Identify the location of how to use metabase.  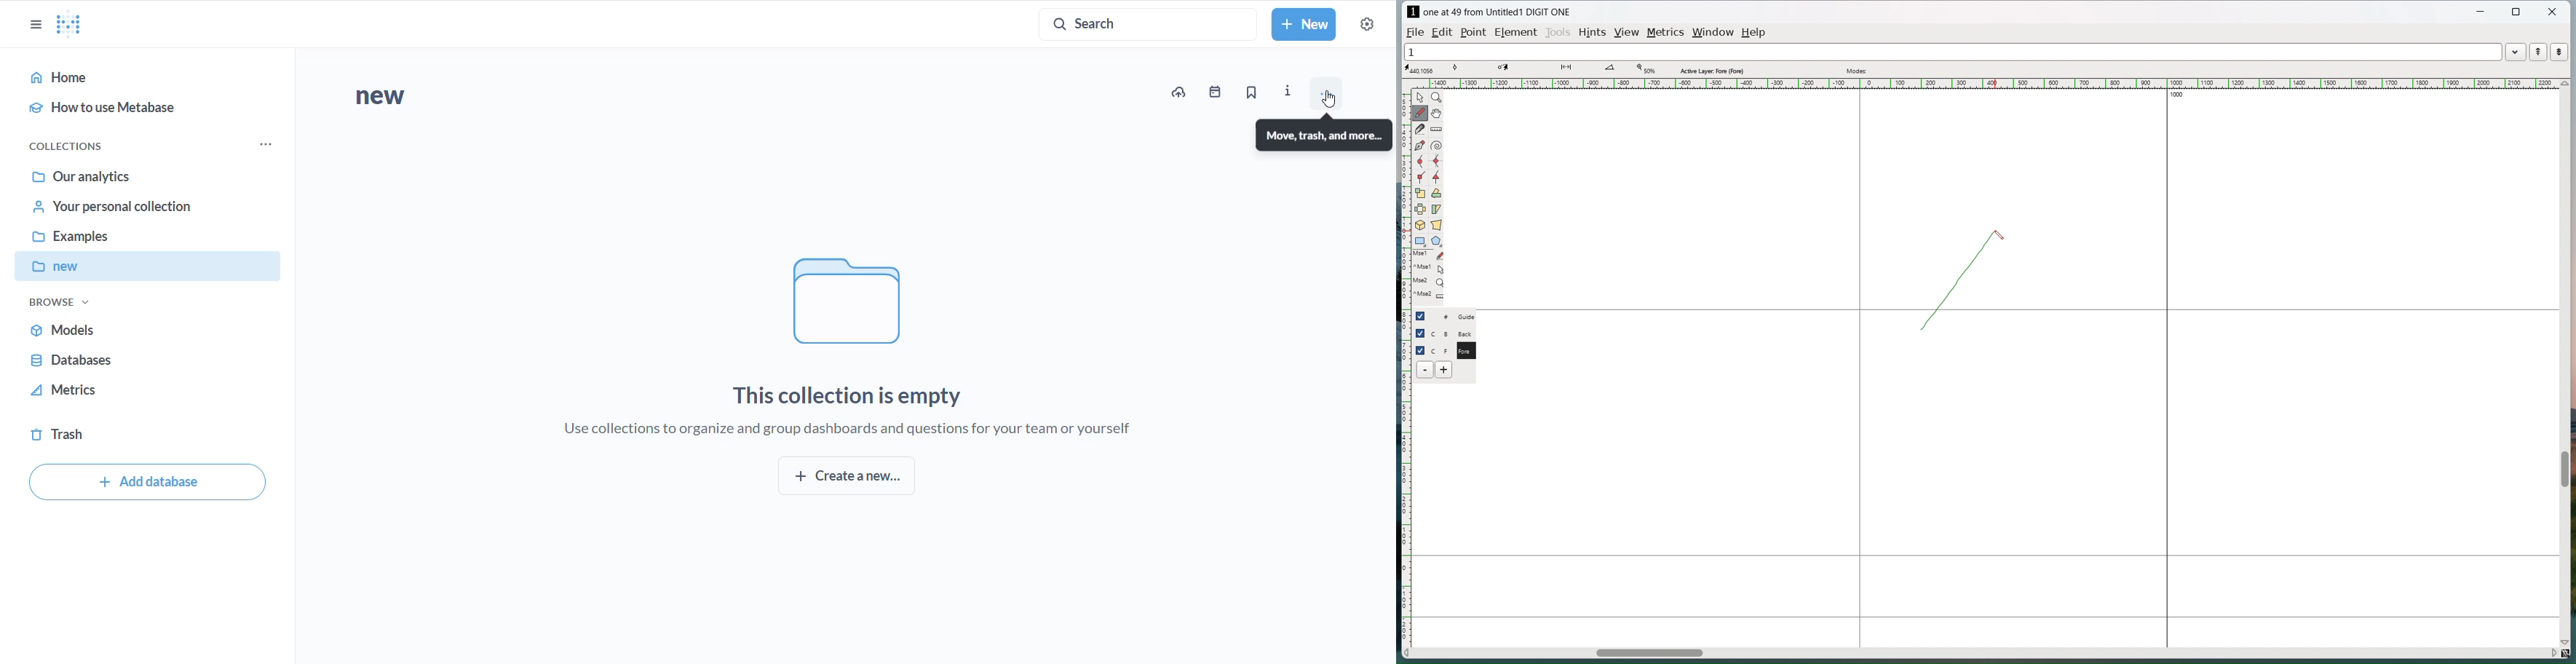
(138, 111).